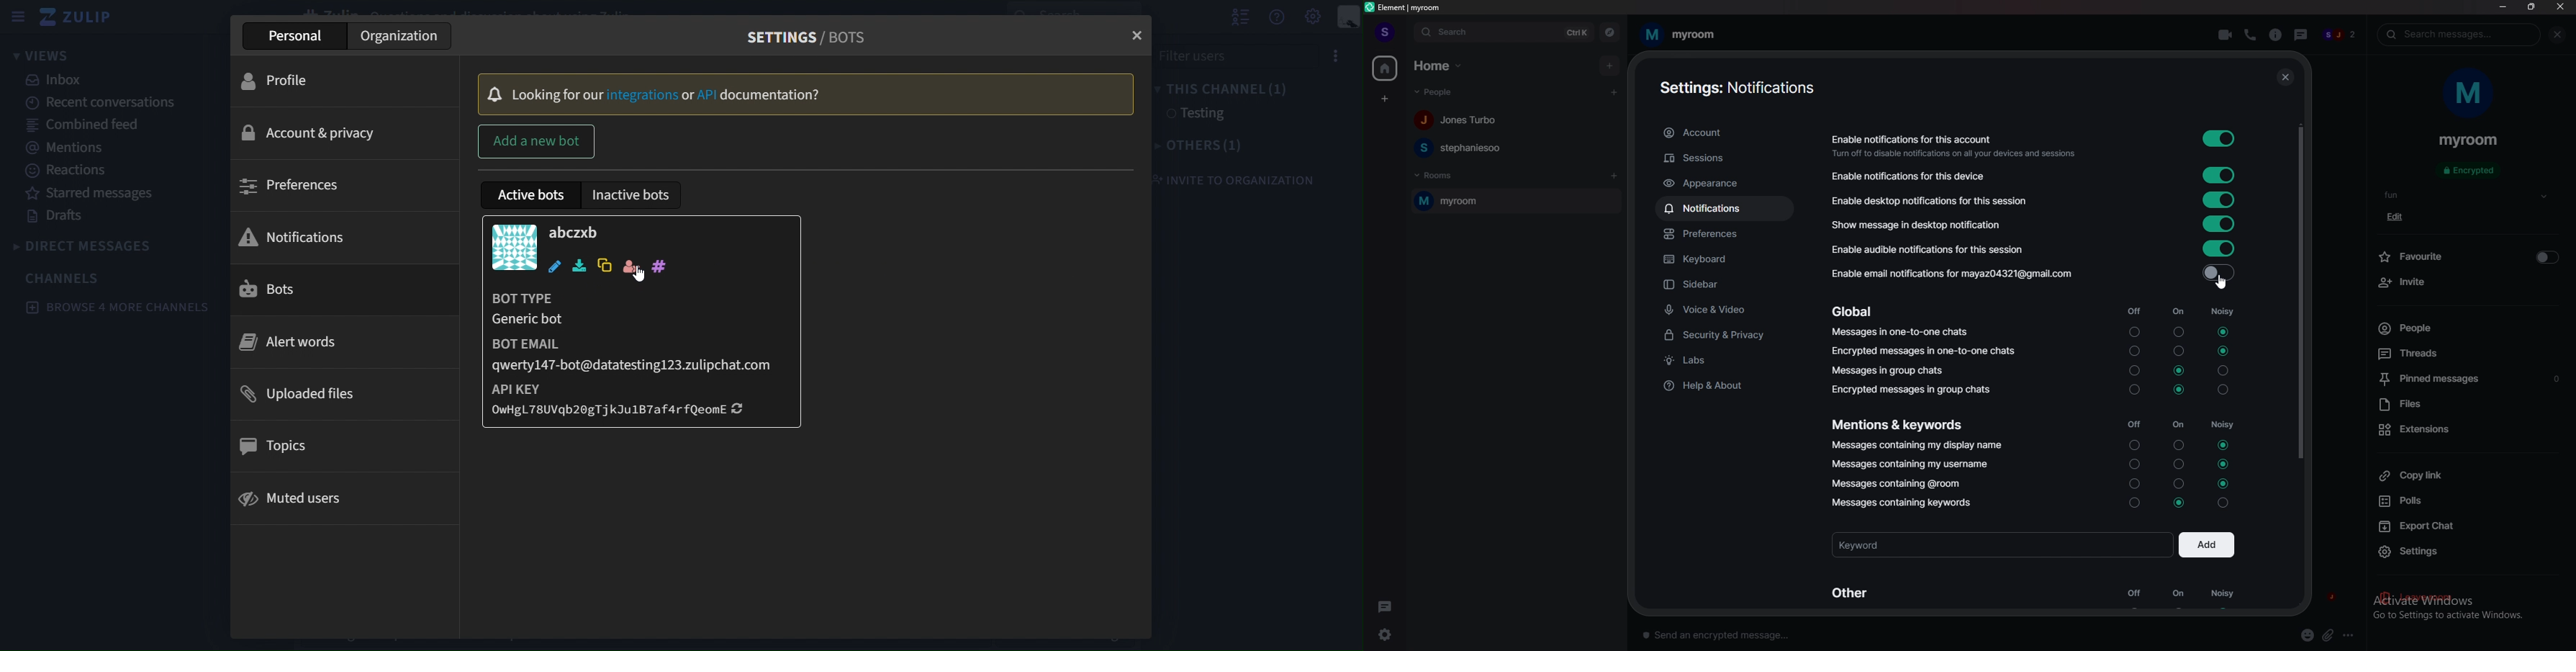 The image size is (2576, 672). Describe the element at coordinates (1728, 235) in the screenshot. I see `preferences` at that location.